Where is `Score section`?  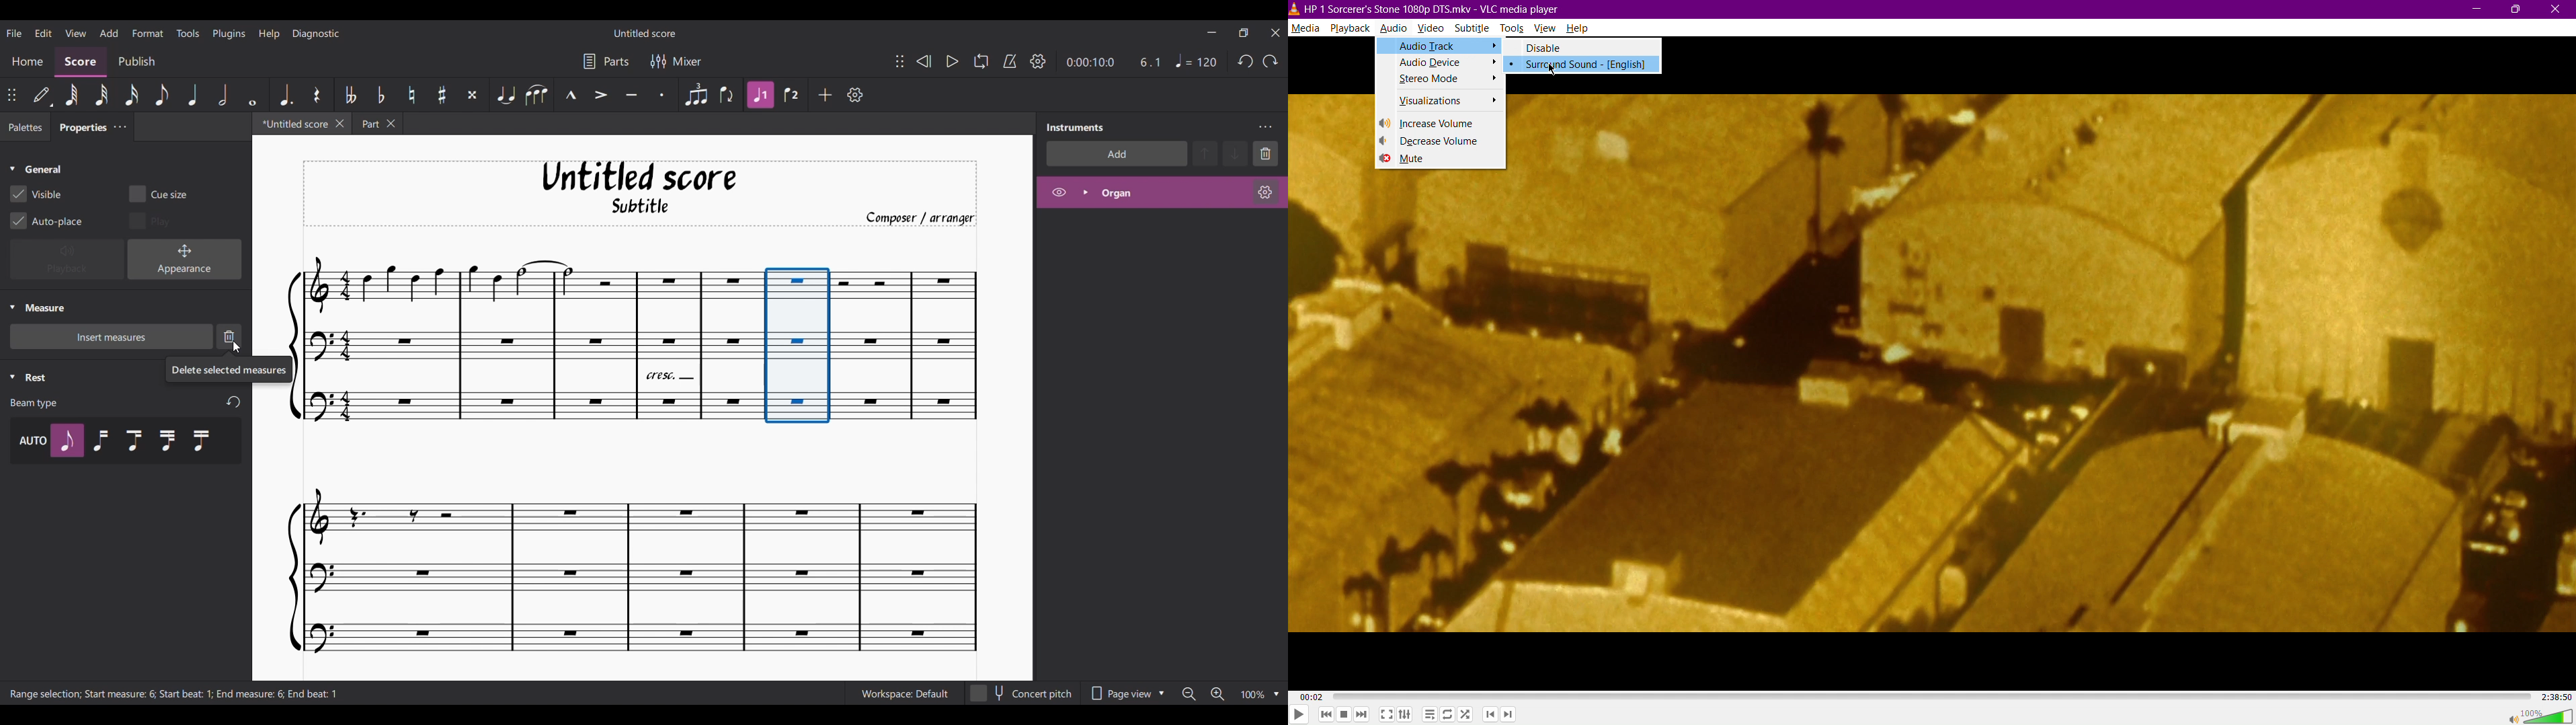 Score section is located at coordinates (80, 62).